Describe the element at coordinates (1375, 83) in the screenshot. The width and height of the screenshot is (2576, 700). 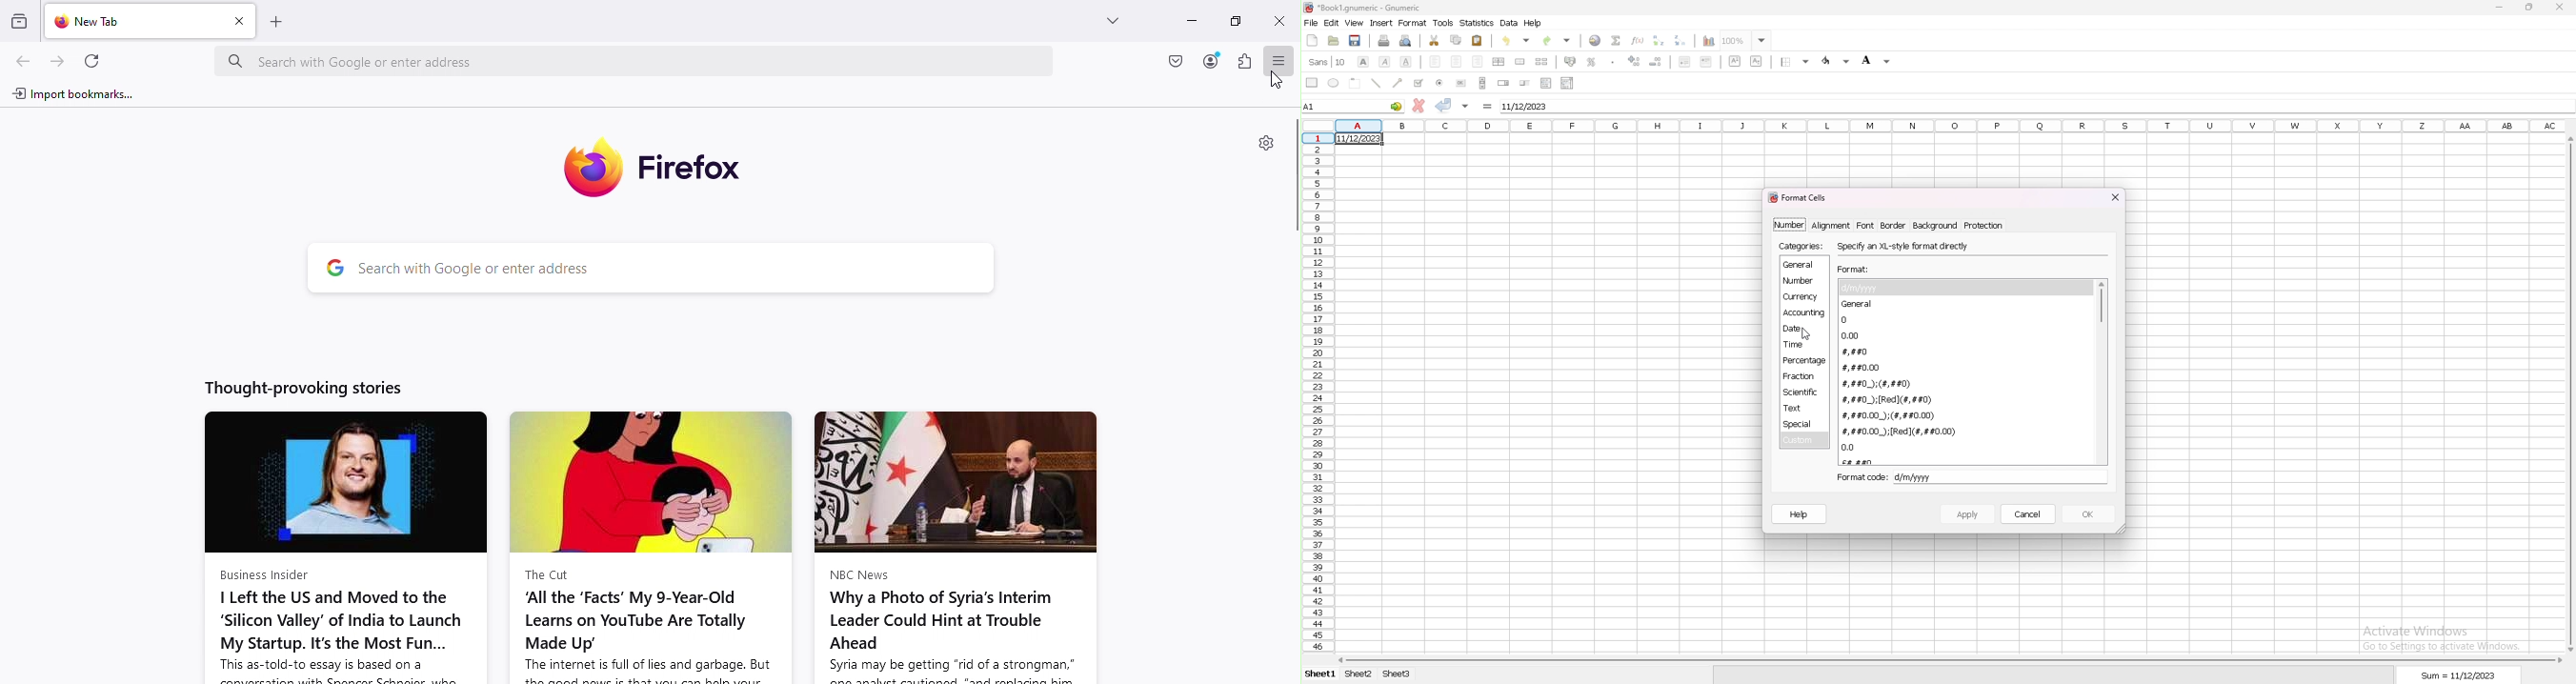
I see `line` at that location.